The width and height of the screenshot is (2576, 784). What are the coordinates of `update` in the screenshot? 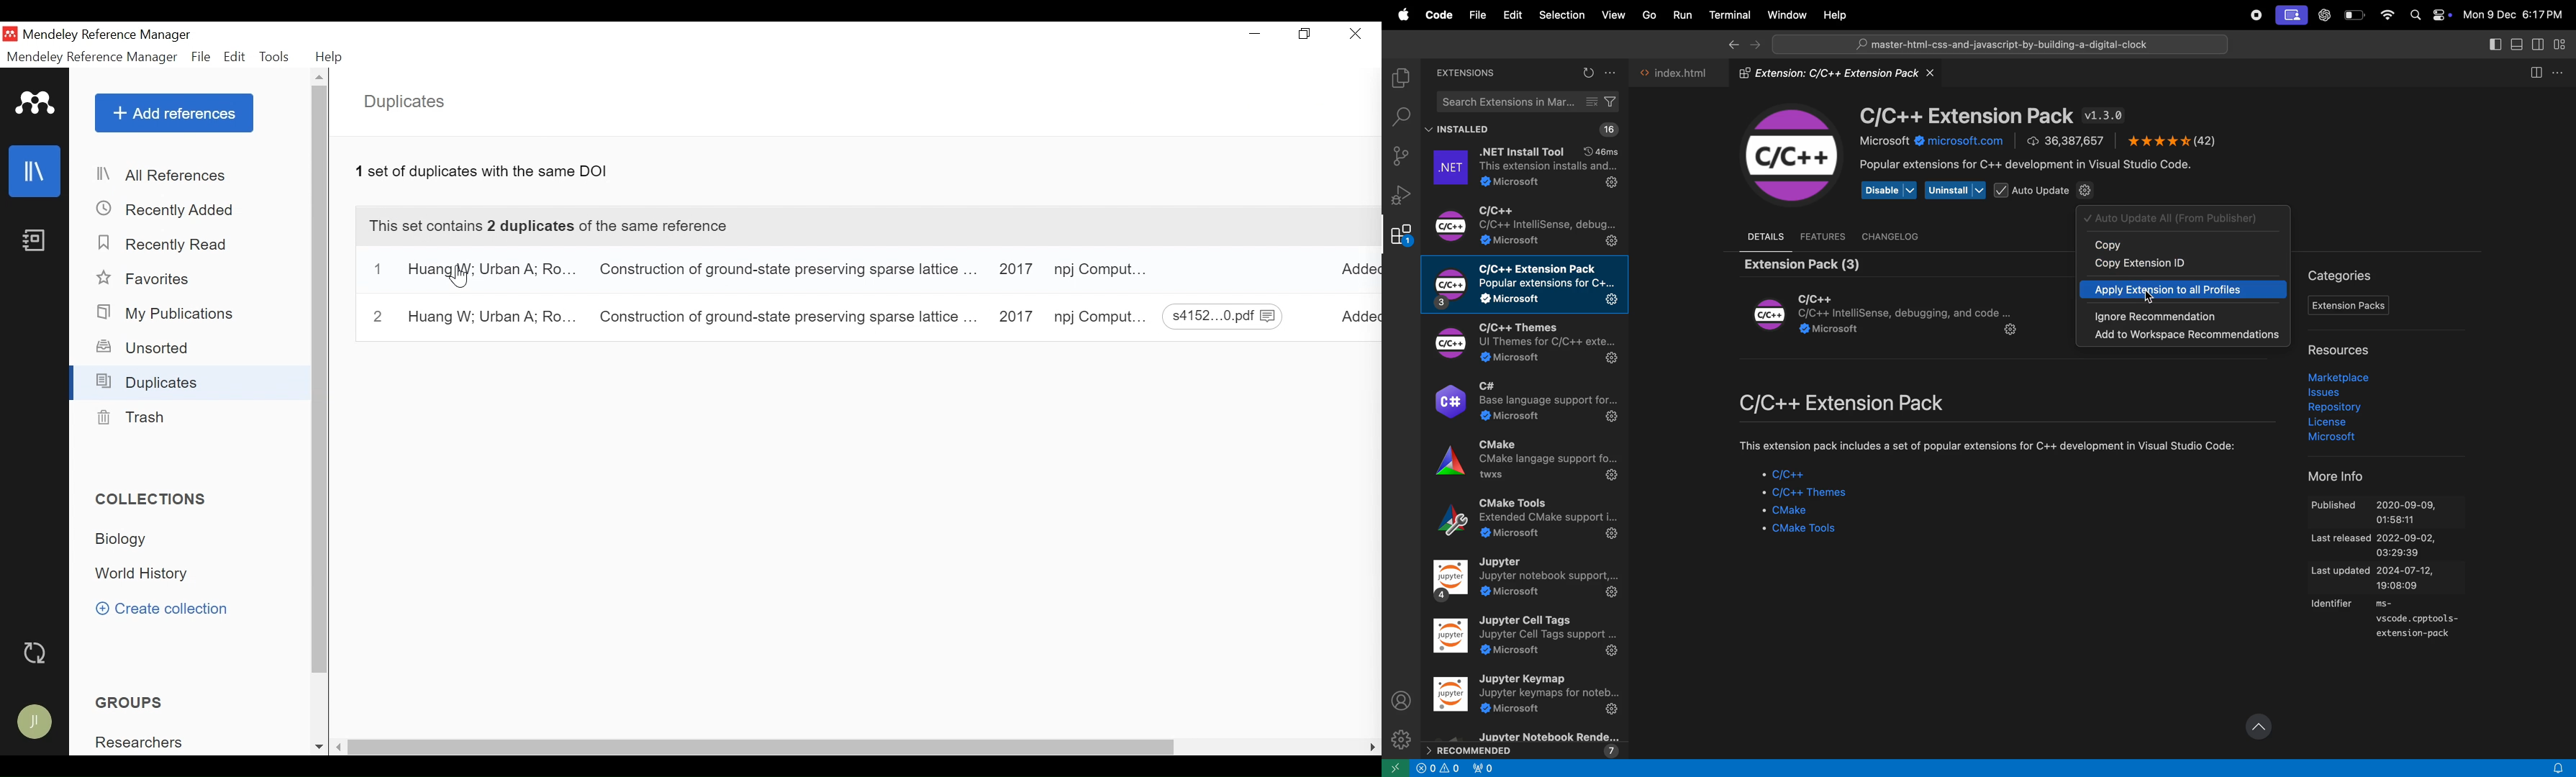 It's located at (2257, 724).